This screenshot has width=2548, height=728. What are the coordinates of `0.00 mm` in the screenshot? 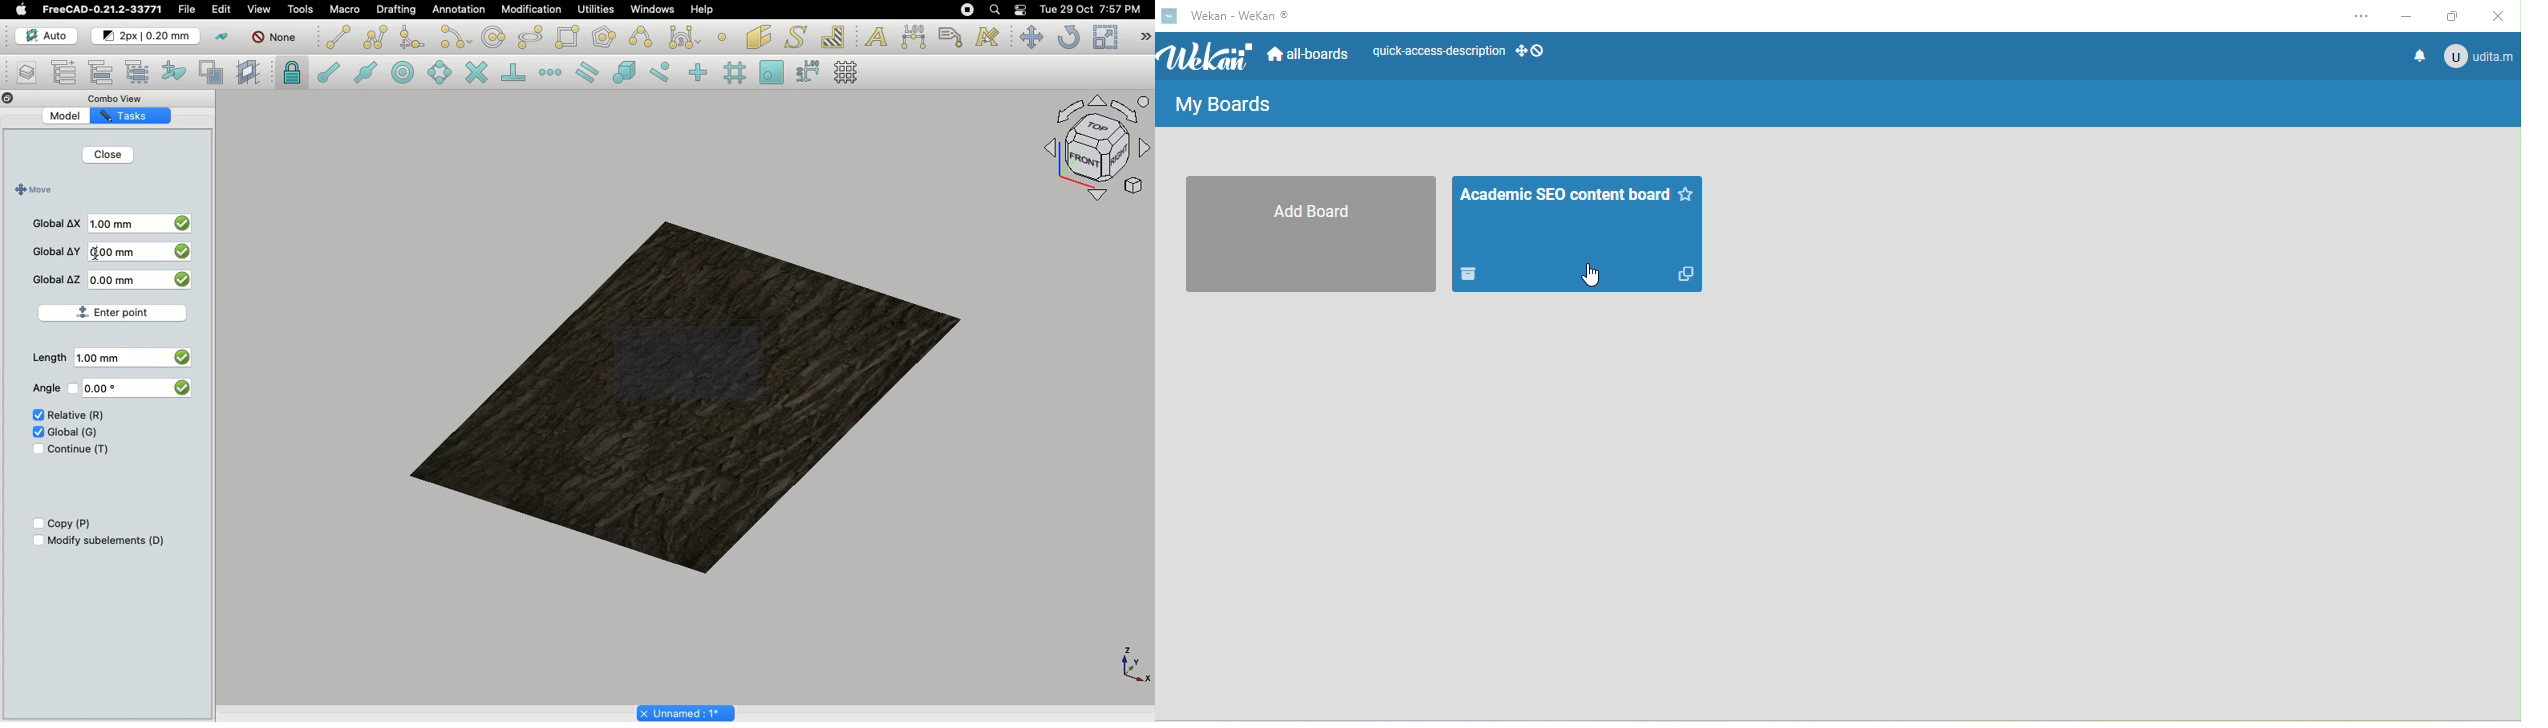 It's located at (120, 252).